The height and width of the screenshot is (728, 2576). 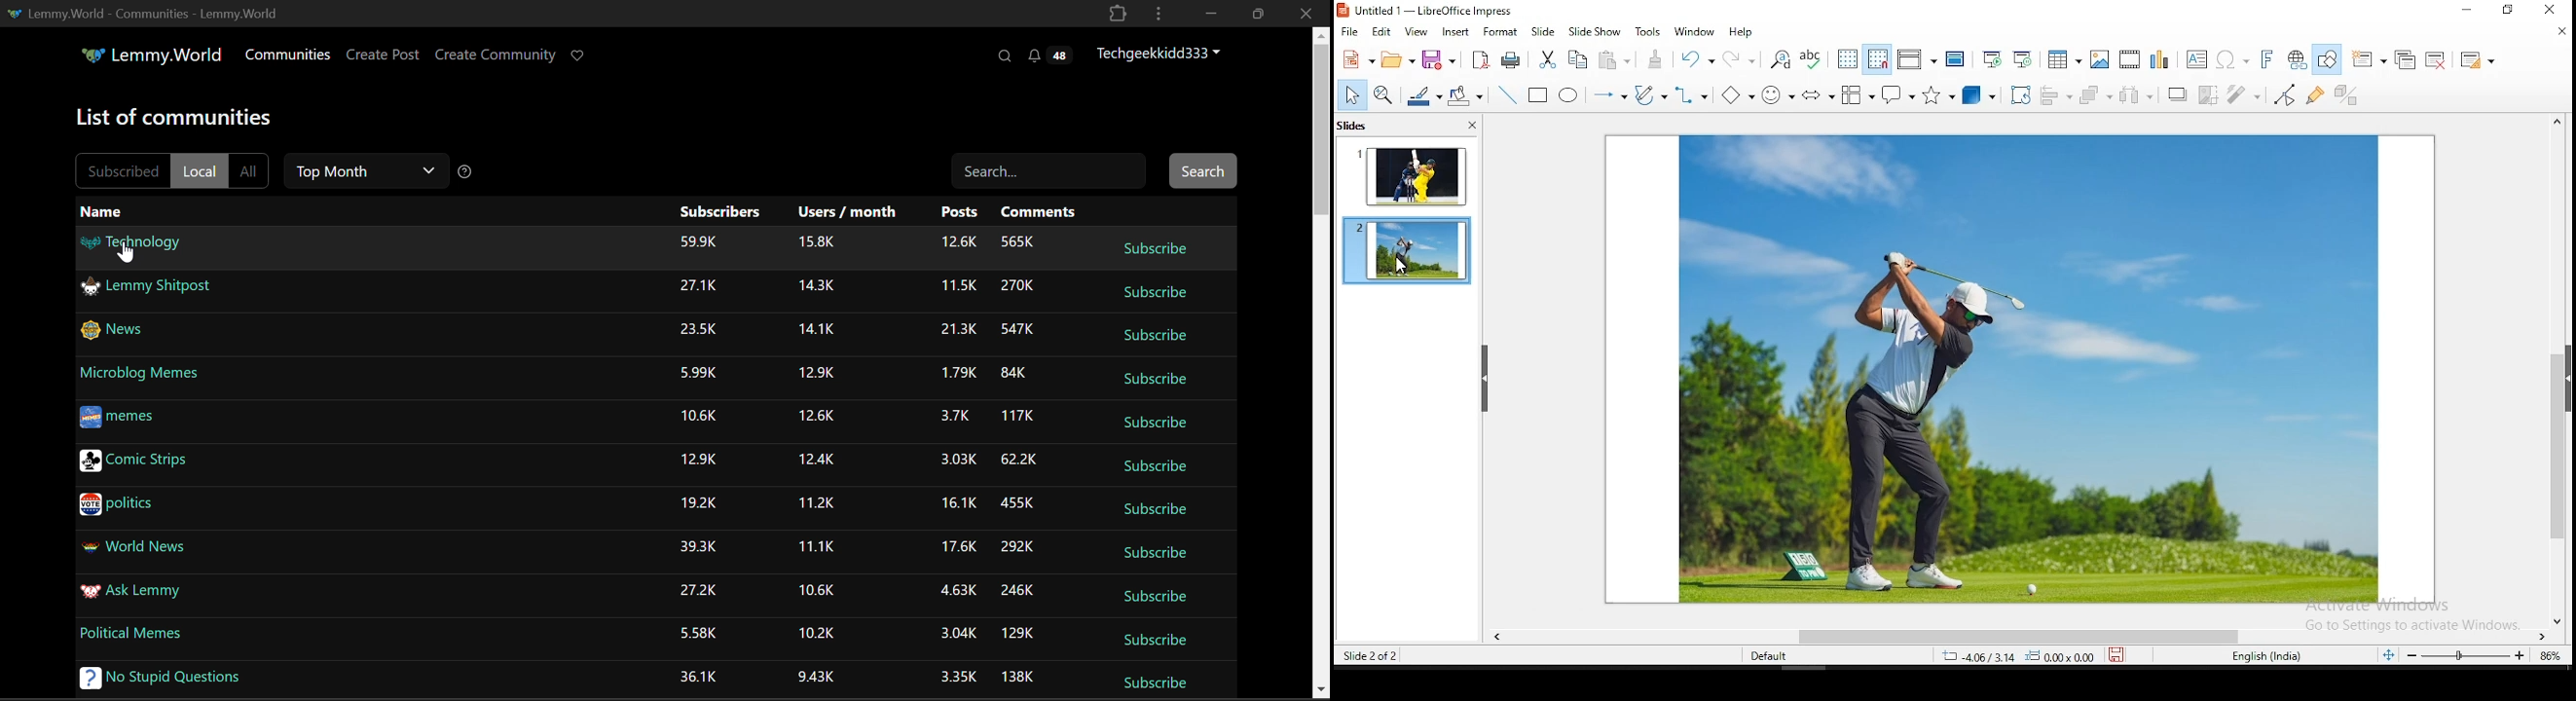 I want to click on clone formatting, so click(x=1654, y=59).